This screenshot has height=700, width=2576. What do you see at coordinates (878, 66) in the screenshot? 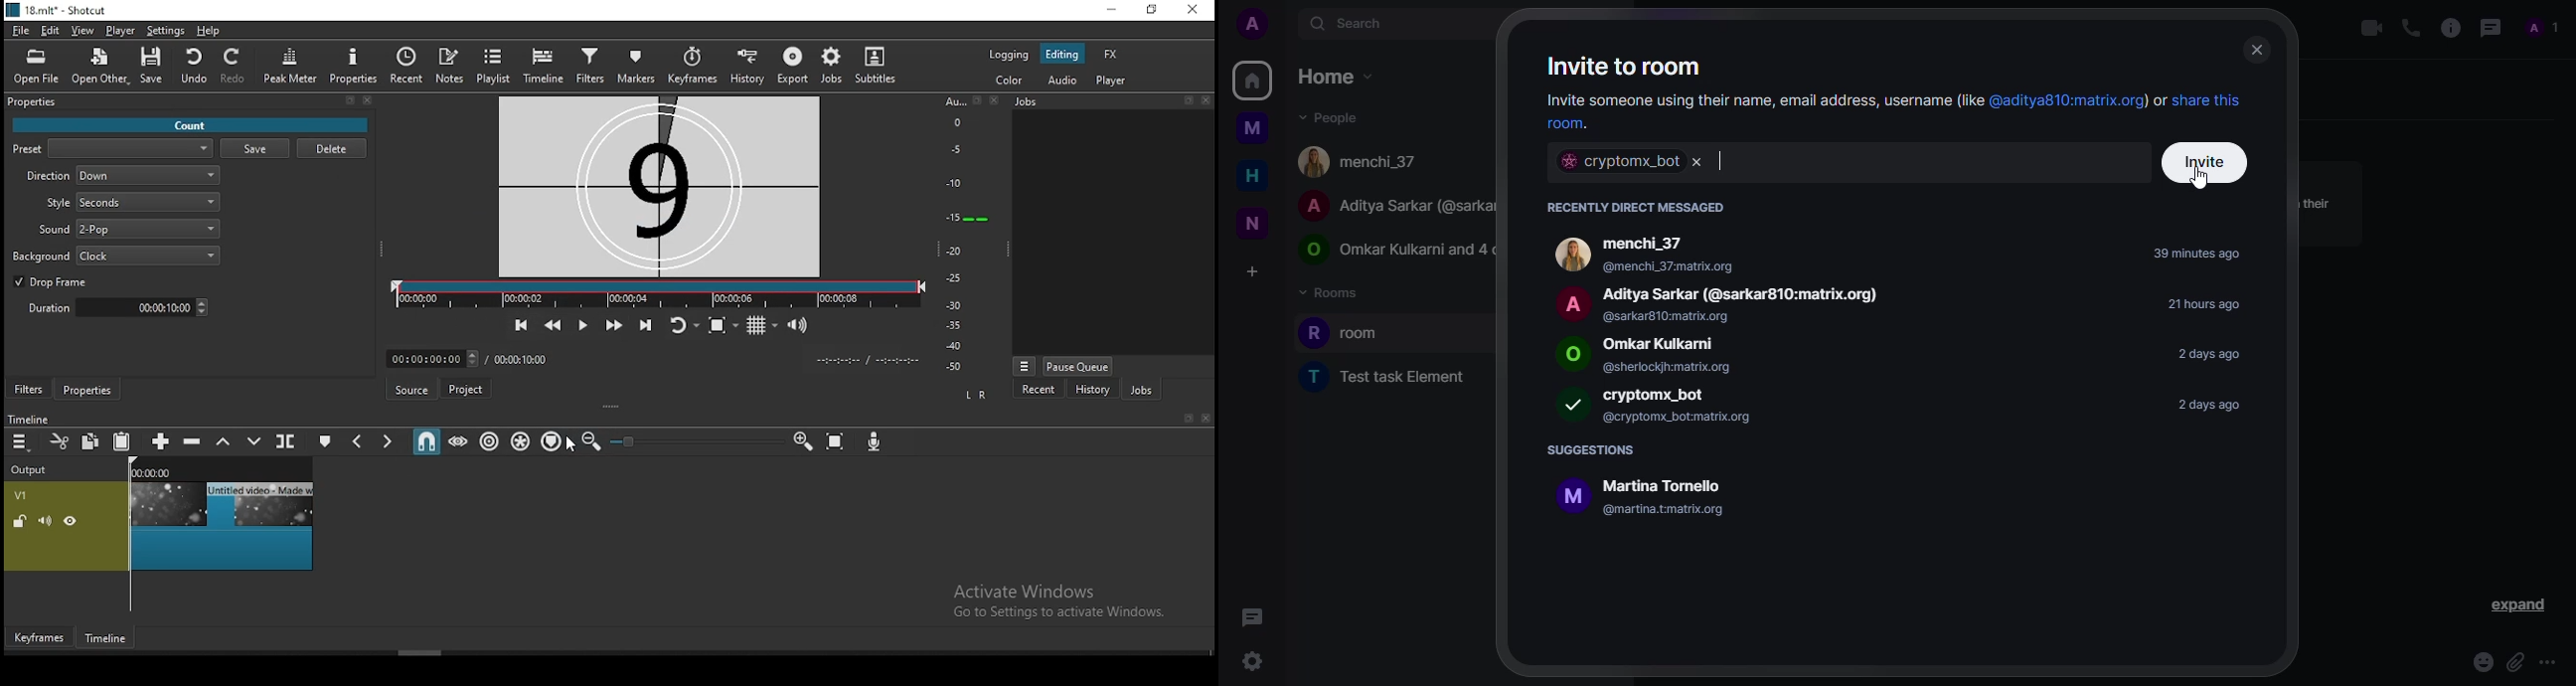
I see `subtitle` at bounding box center [878, 66].